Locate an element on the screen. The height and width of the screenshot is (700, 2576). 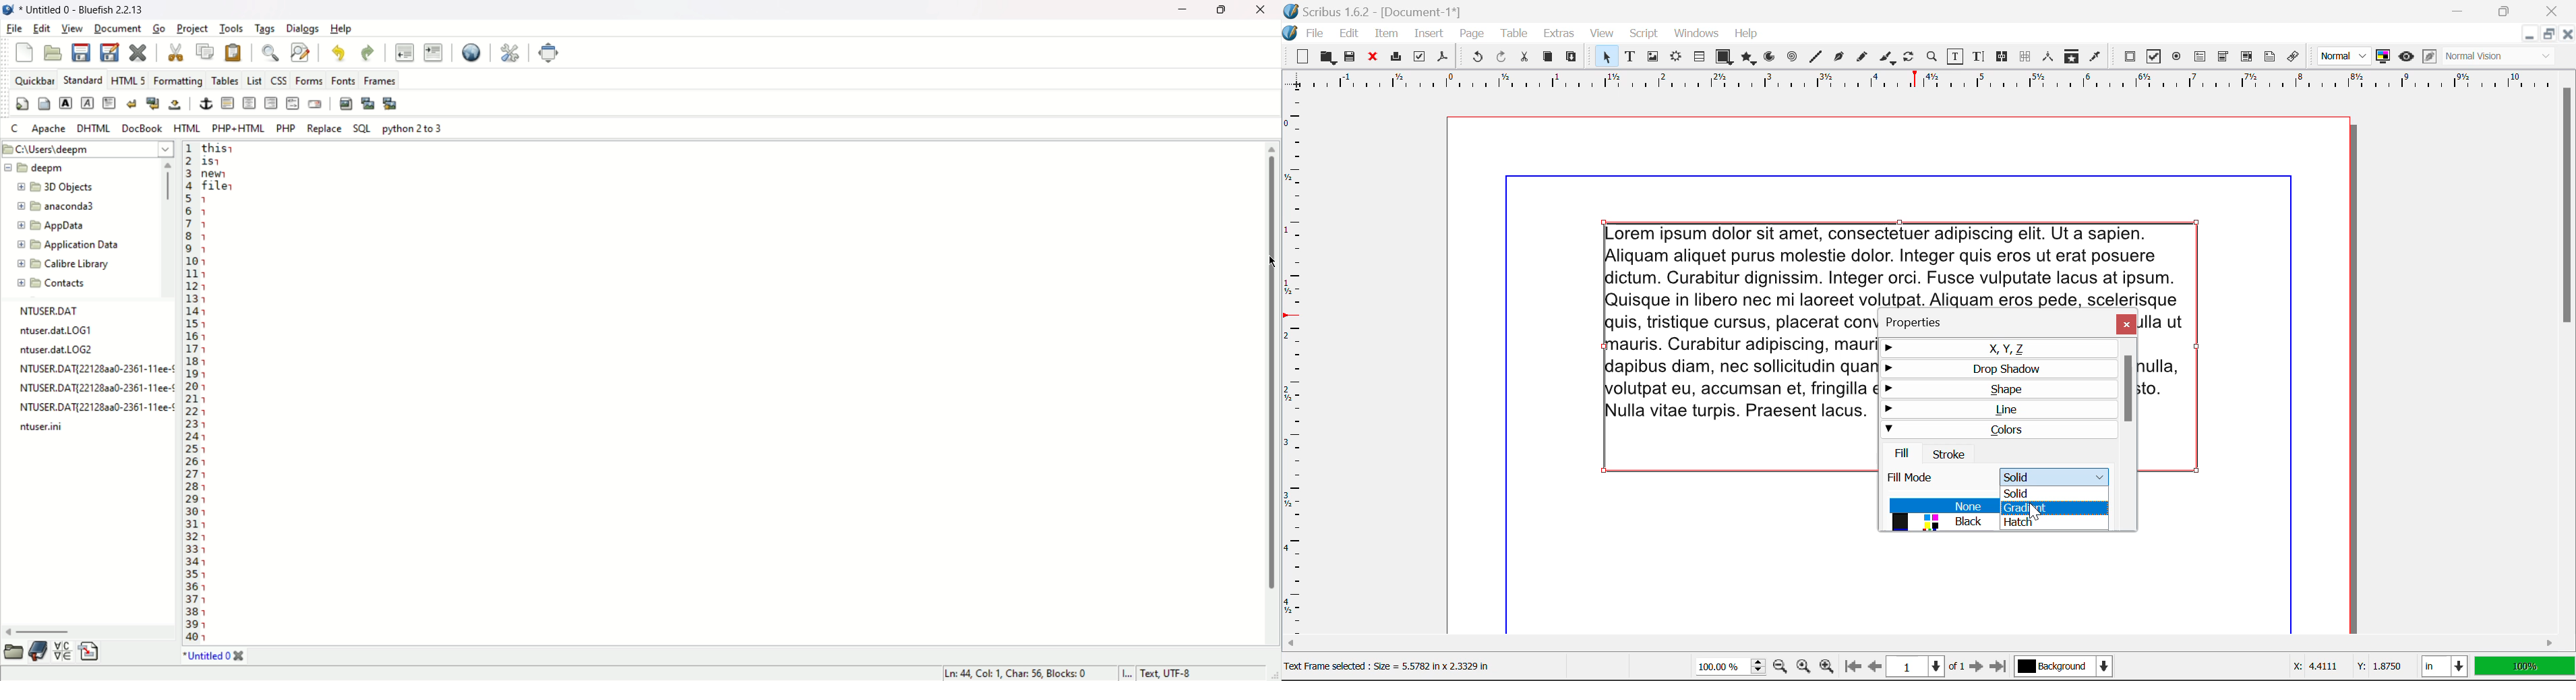
Edit Contents of Frame is located at coordinates (1956, 58).